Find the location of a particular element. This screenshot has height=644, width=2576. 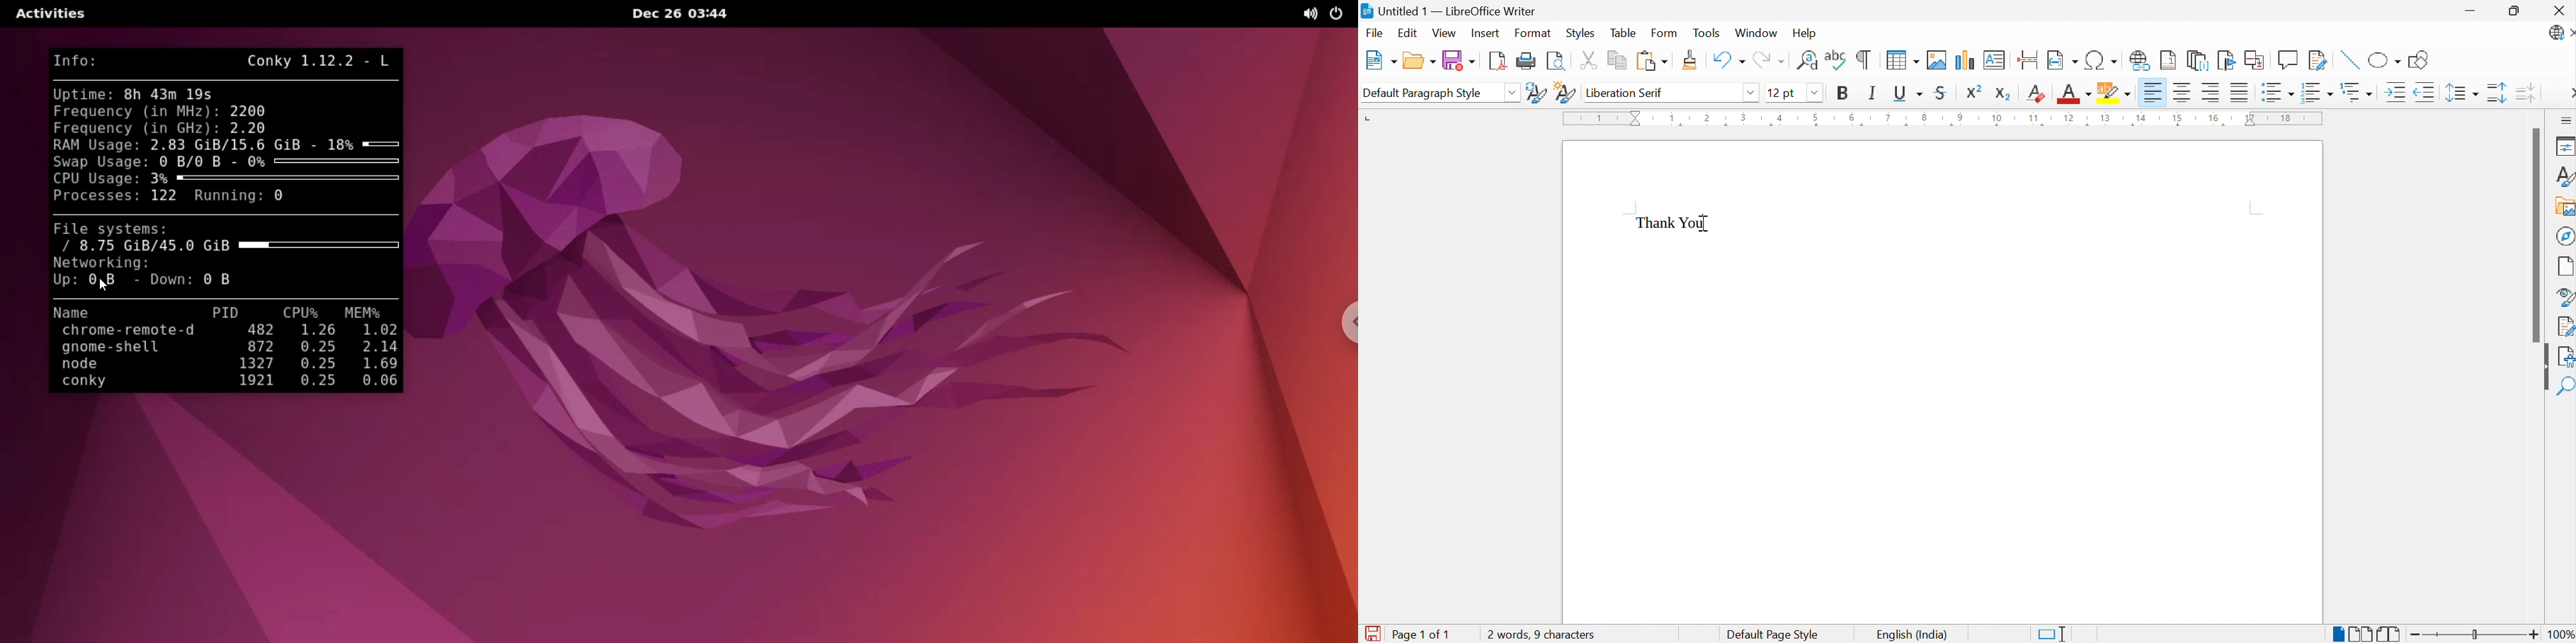

Increase Indent is located at coordinates (2395, 92).